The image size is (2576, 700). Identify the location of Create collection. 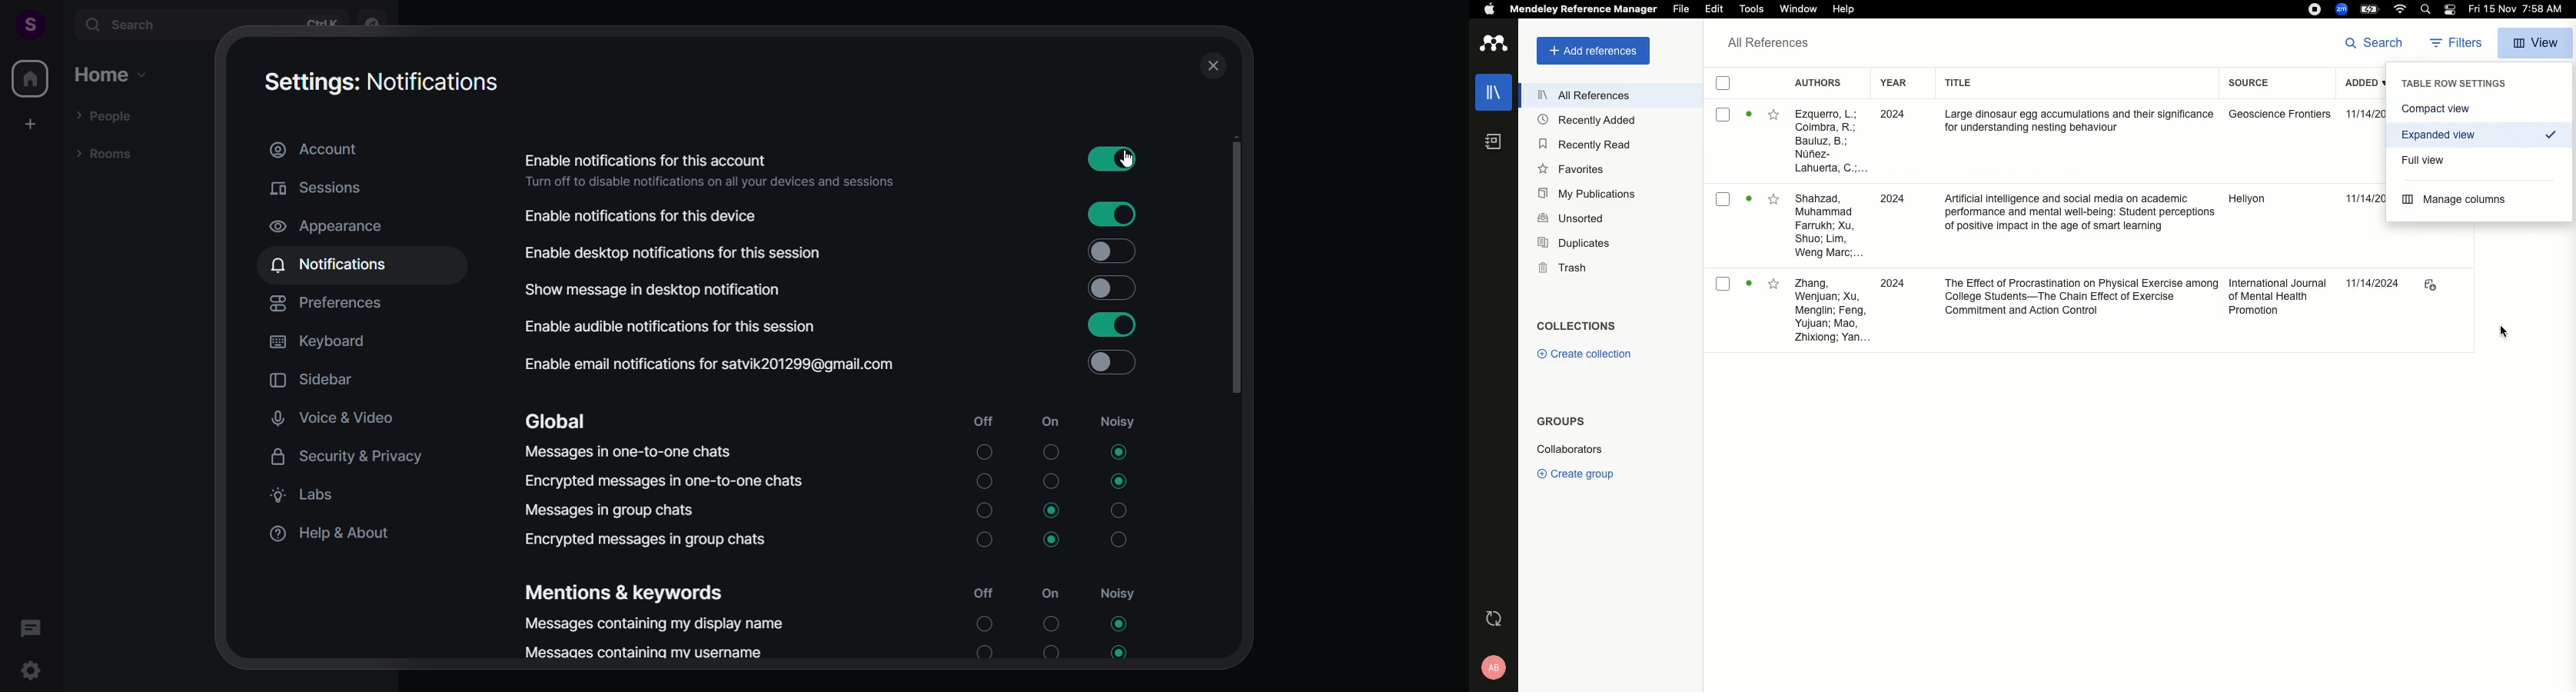
(1581, 354).